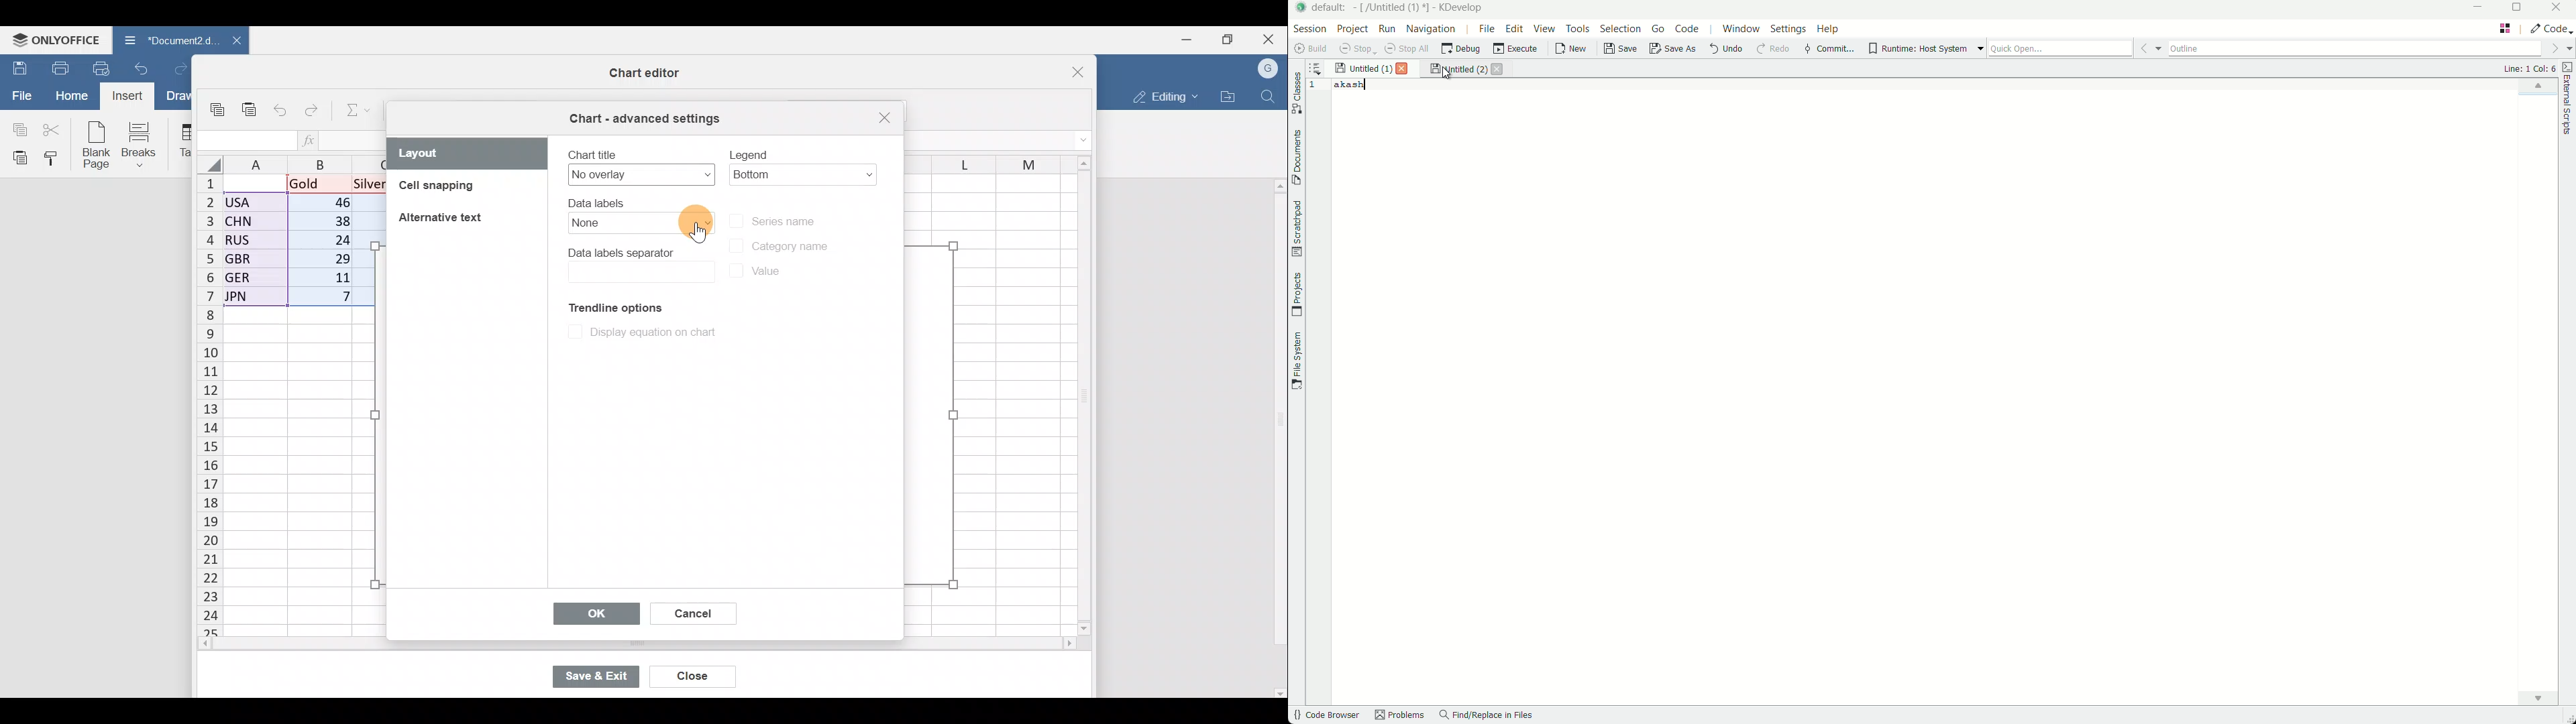 The height and width of the screenshot is (728, 2576). What do you see at coordinates (93, 143) in the screenshot?
I see `Blank page` at bounding box center [93, 143].